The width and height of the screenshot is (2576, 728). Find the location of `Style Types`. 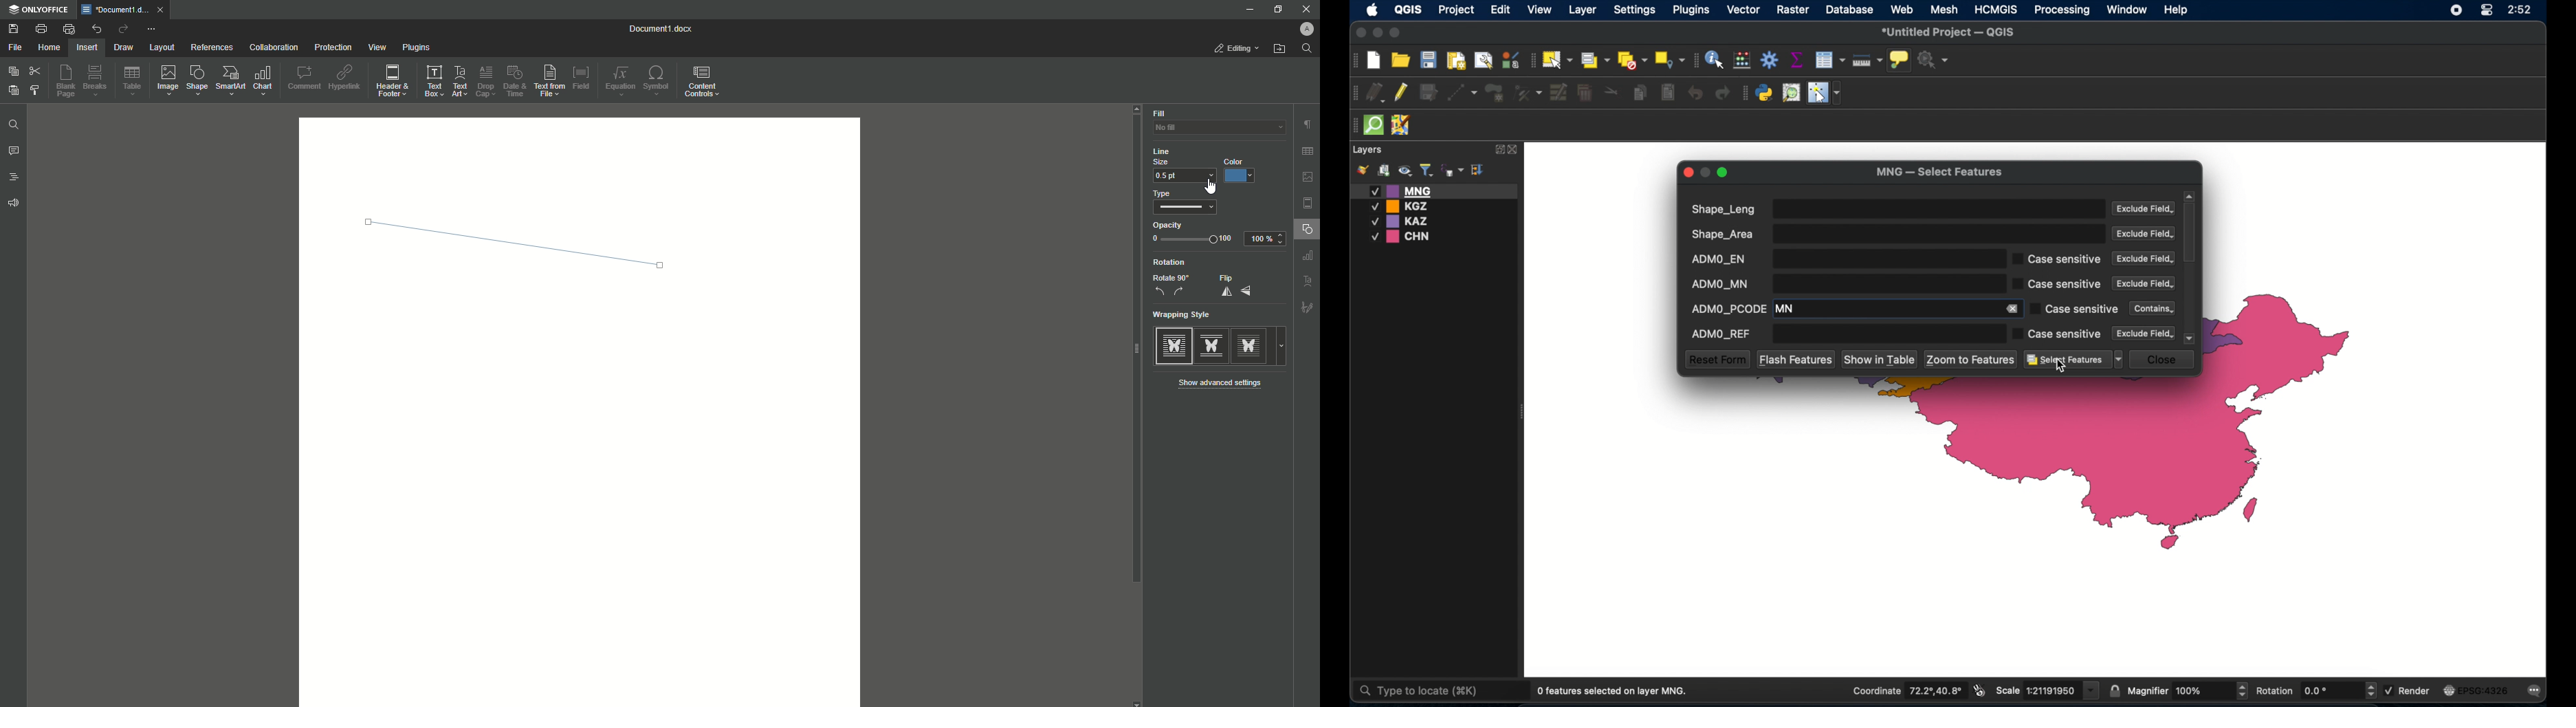

Style Types is located at coordinates (1222, 345).